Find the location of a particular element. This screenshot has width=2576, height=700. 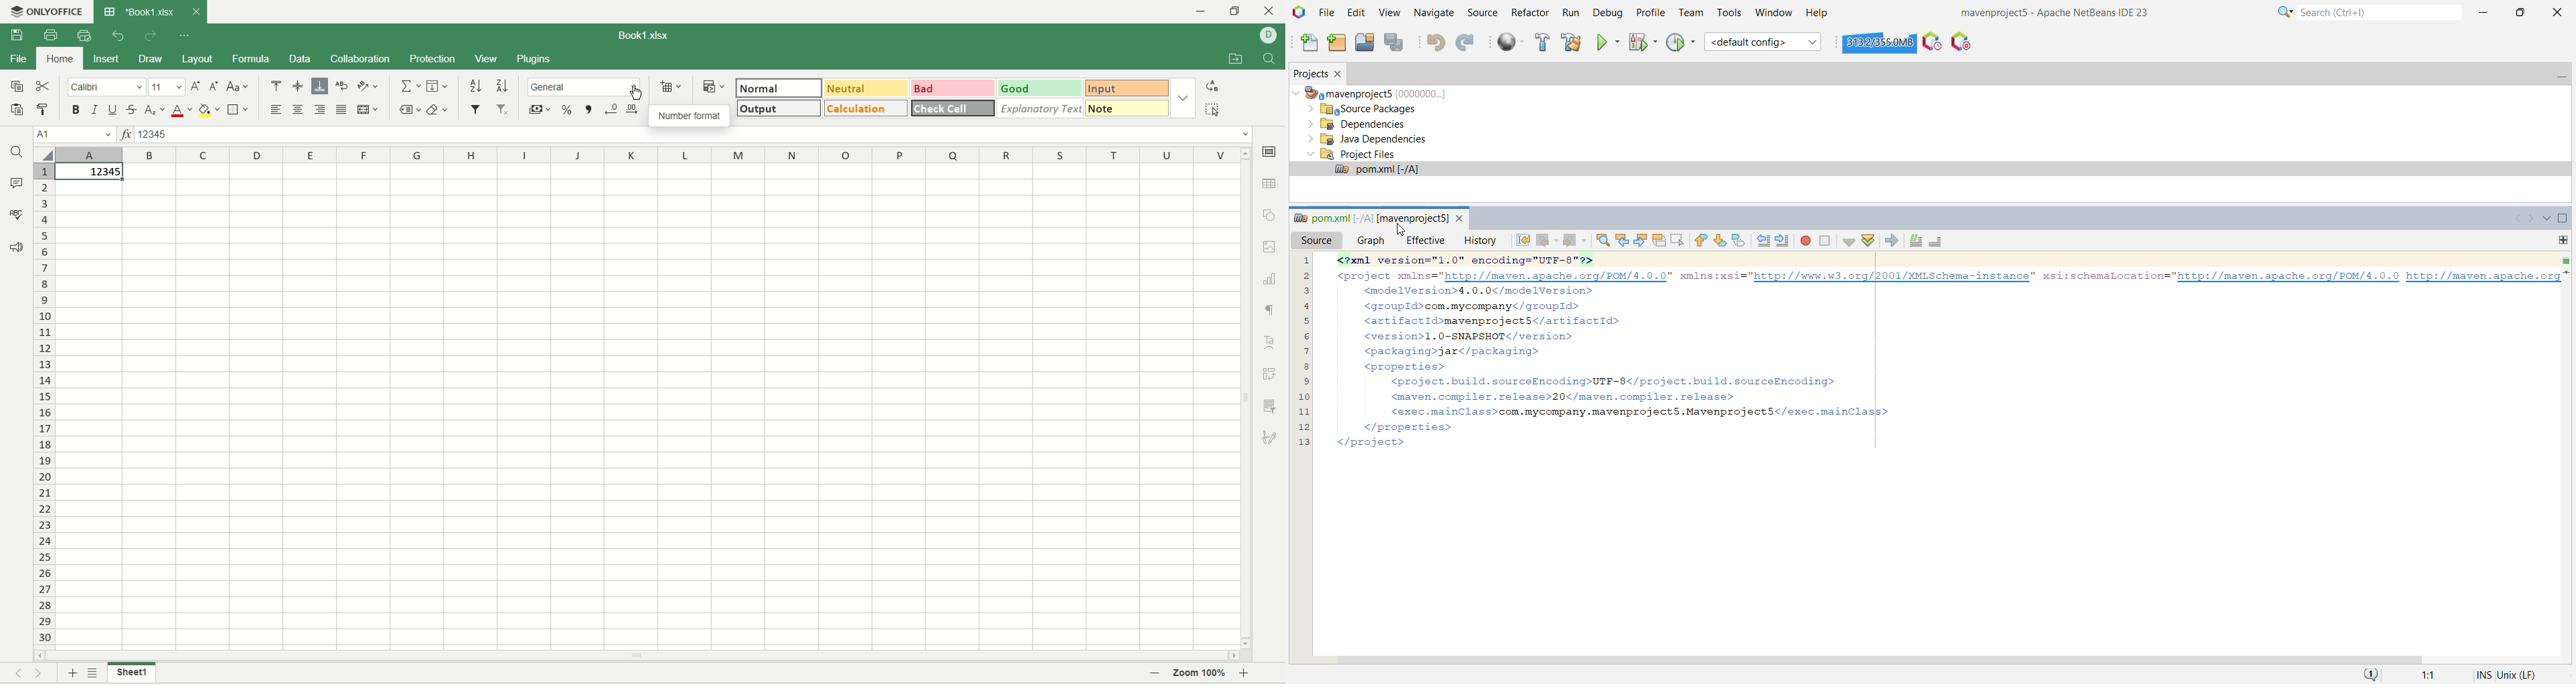

calculation is located at coordinates (867, 108).